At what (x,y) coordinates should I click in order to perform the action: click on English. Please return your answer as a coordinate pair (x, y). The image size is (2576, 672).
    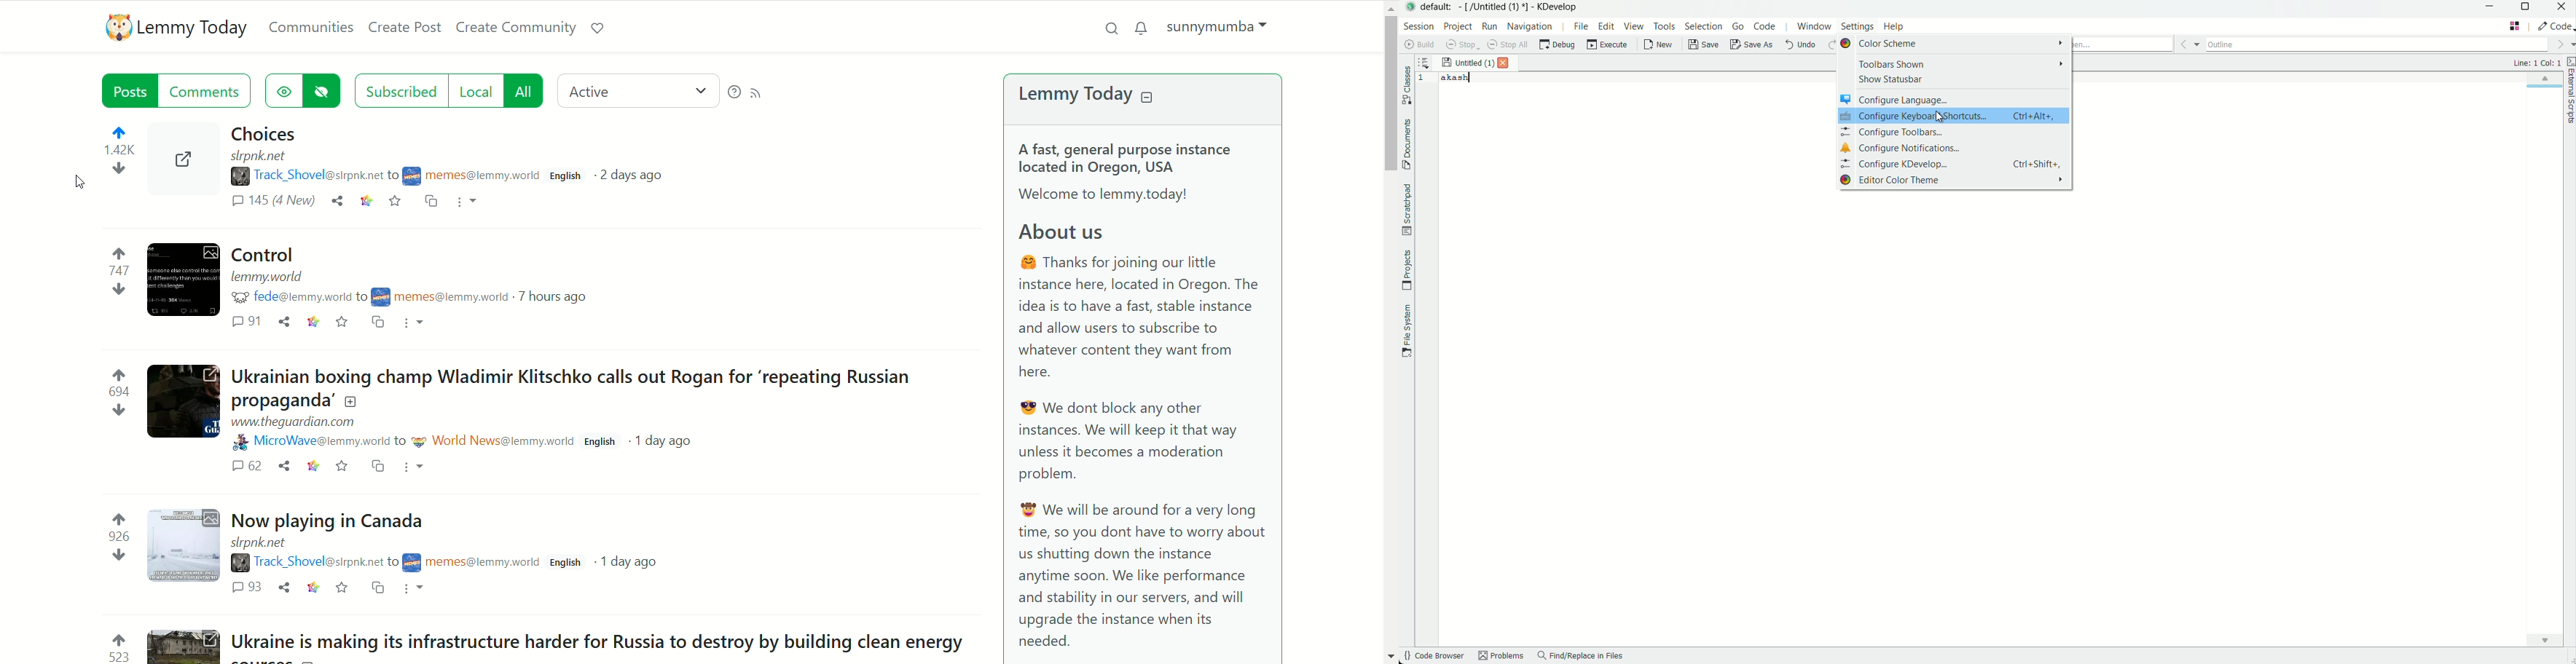
    Looking at the image, I should click on (570, 176).